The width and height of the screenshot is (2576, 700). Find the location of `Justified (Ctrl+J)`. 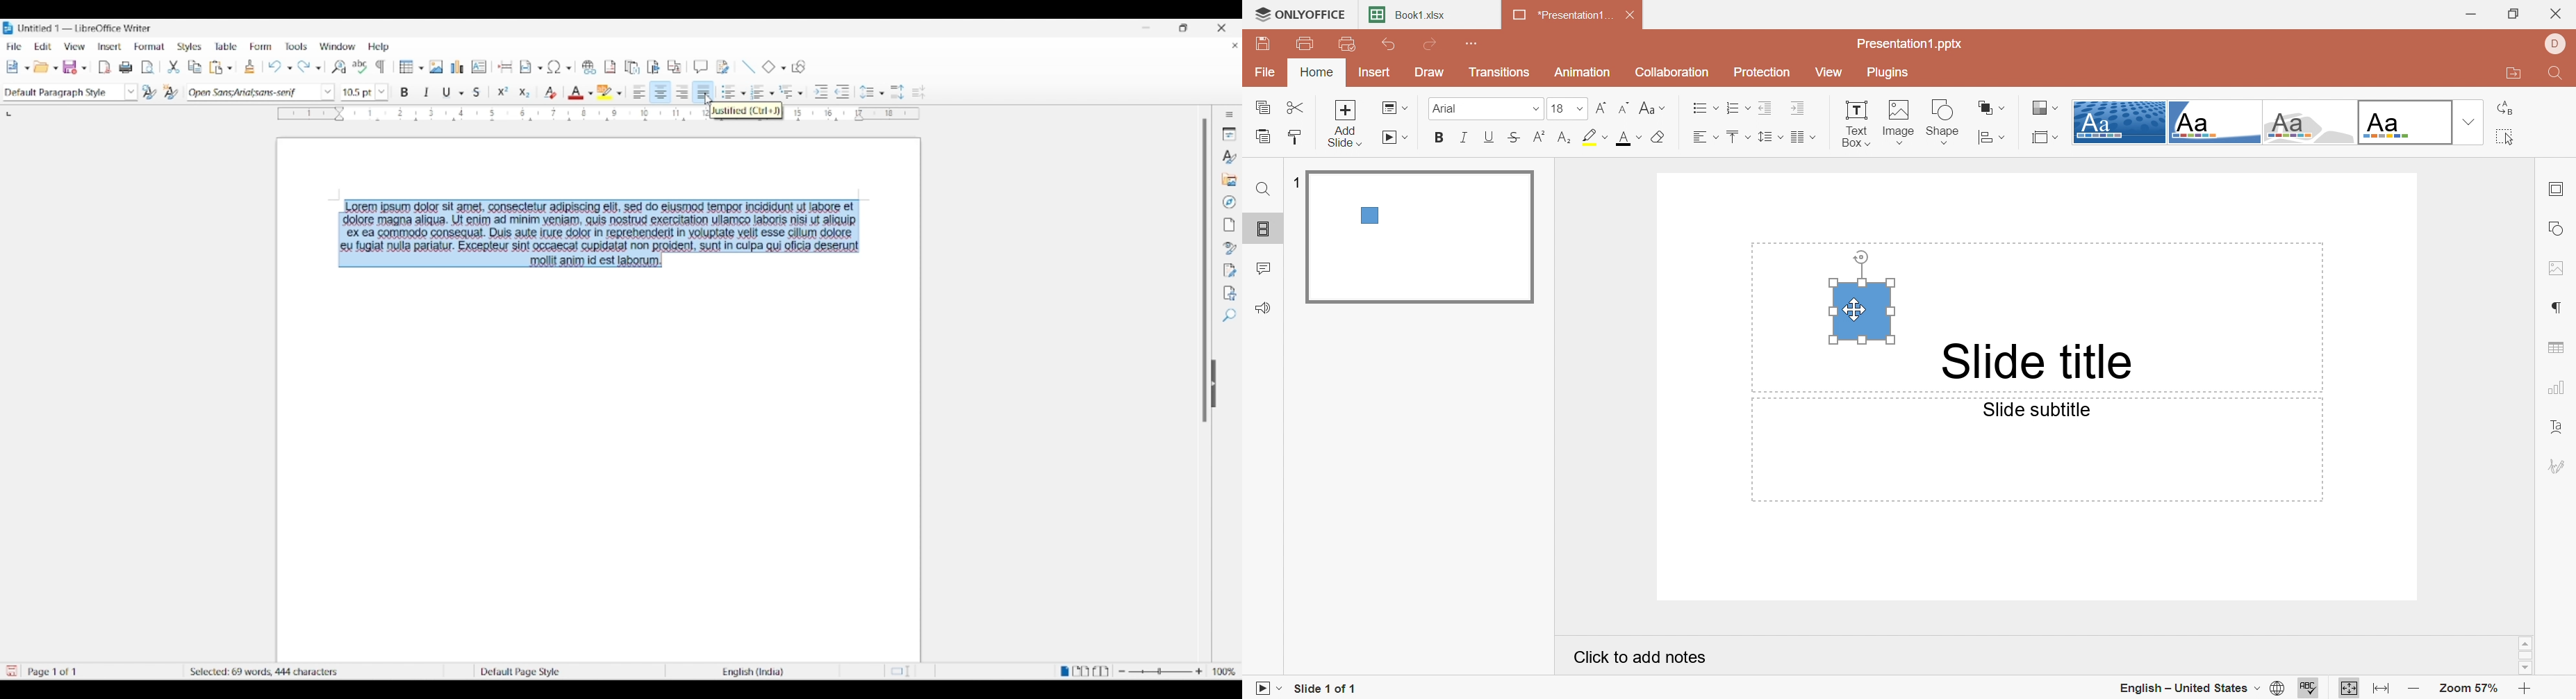

Justified (Ctrl+J) is located at coordinates (748, 110).